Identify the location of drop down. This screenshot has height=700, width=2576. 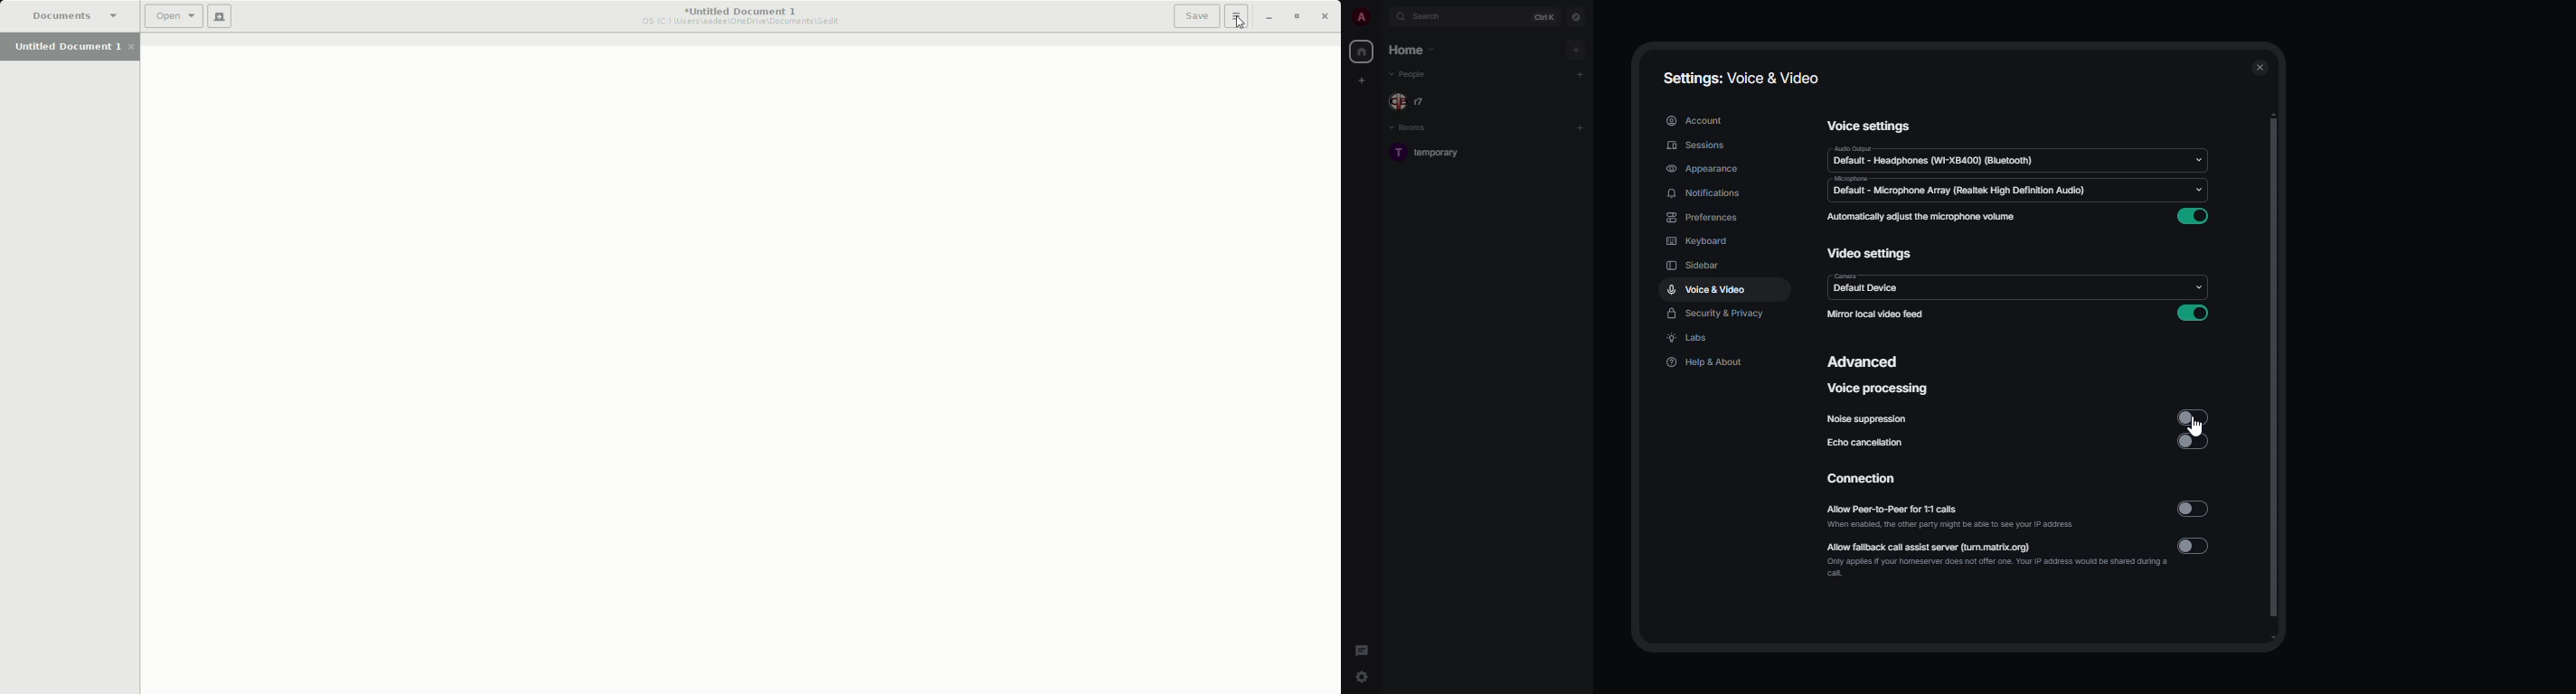
(2197, 289).